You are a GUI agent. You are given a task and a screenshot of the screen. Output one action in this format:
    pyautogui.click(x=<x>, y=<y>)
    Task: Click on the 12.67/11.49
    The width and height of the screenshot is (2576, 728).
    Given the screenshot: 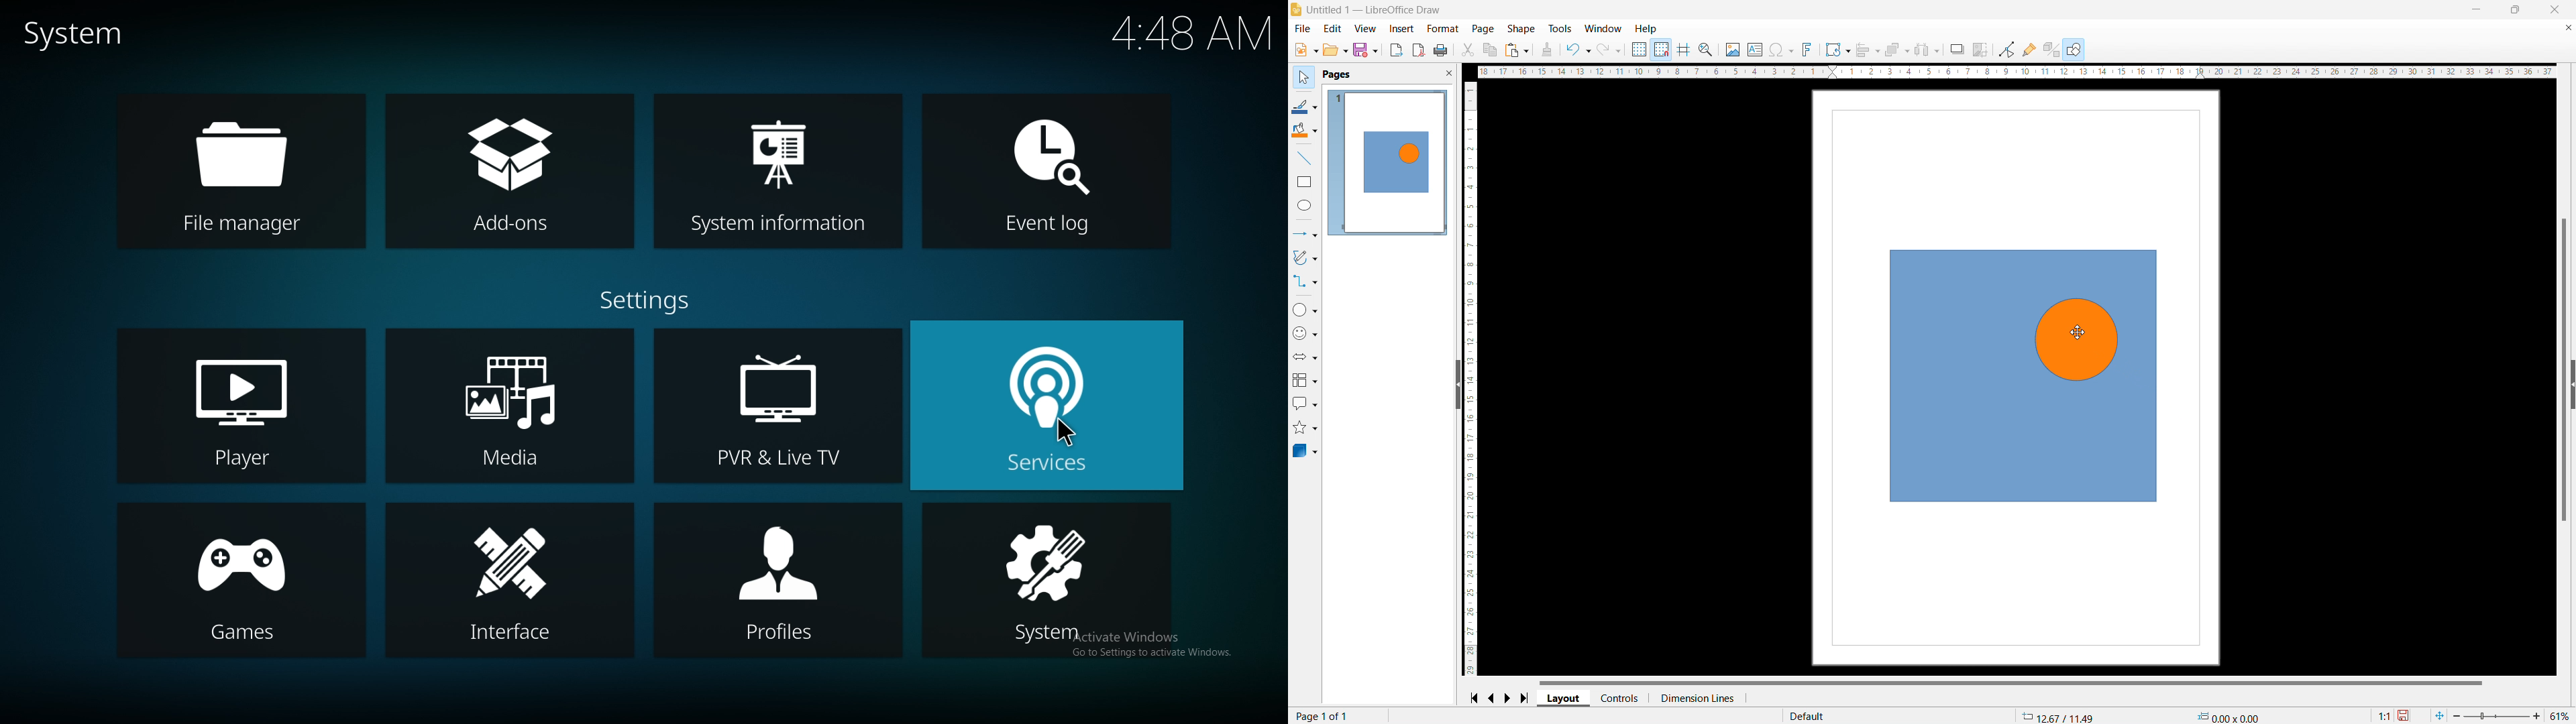 What is the action you would take?
    pyautogui.click(x=2059, y=714)
    